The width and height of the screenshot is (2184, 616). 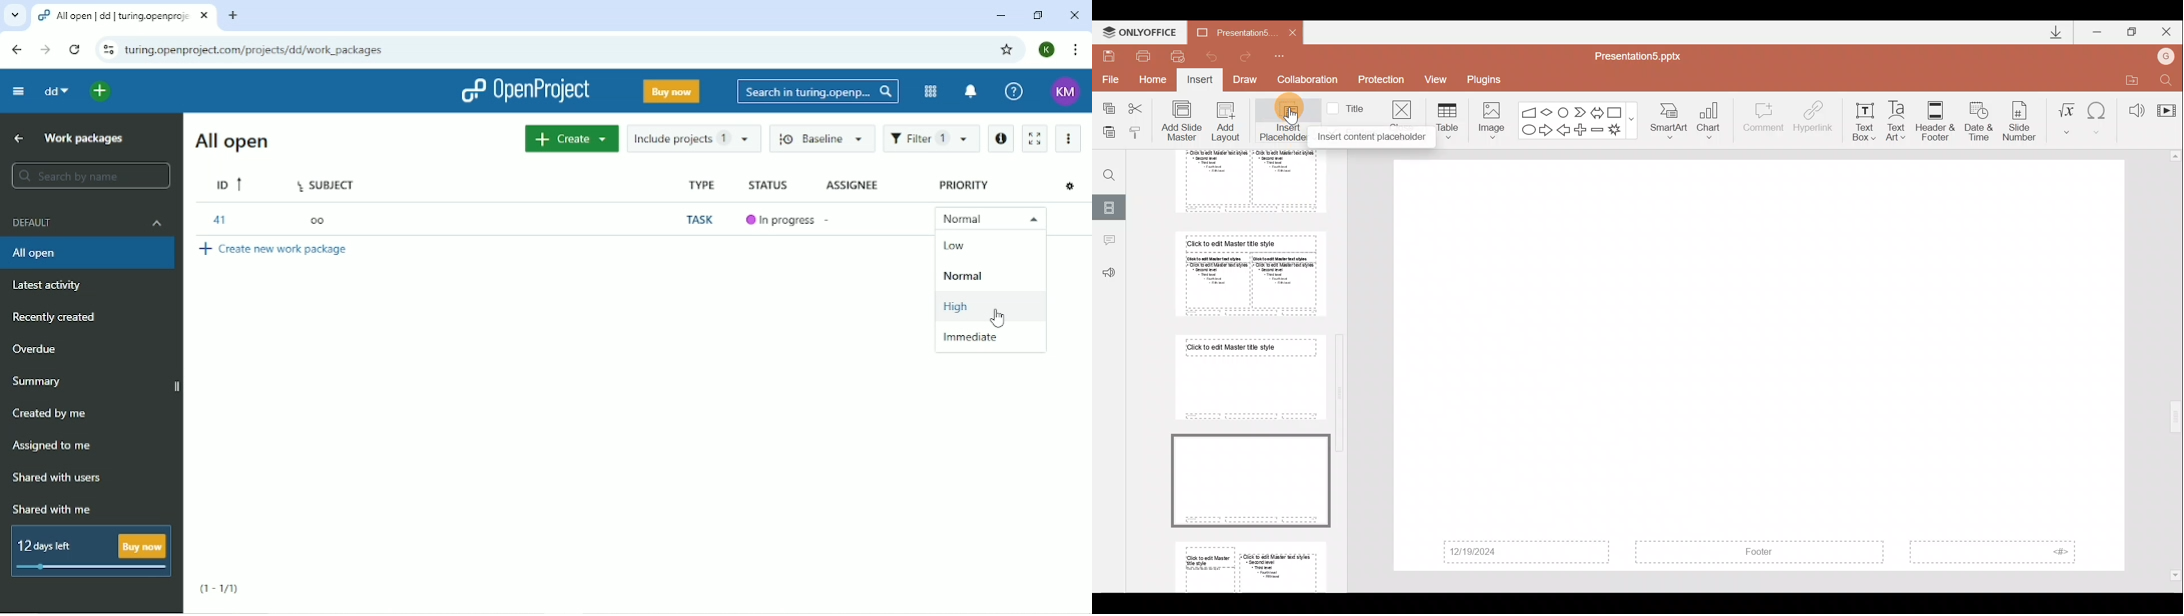 What do you see at coordinates (1597, 110) in the screenshot?
I see `Left right arrow` at bounding box center [1597, 110].